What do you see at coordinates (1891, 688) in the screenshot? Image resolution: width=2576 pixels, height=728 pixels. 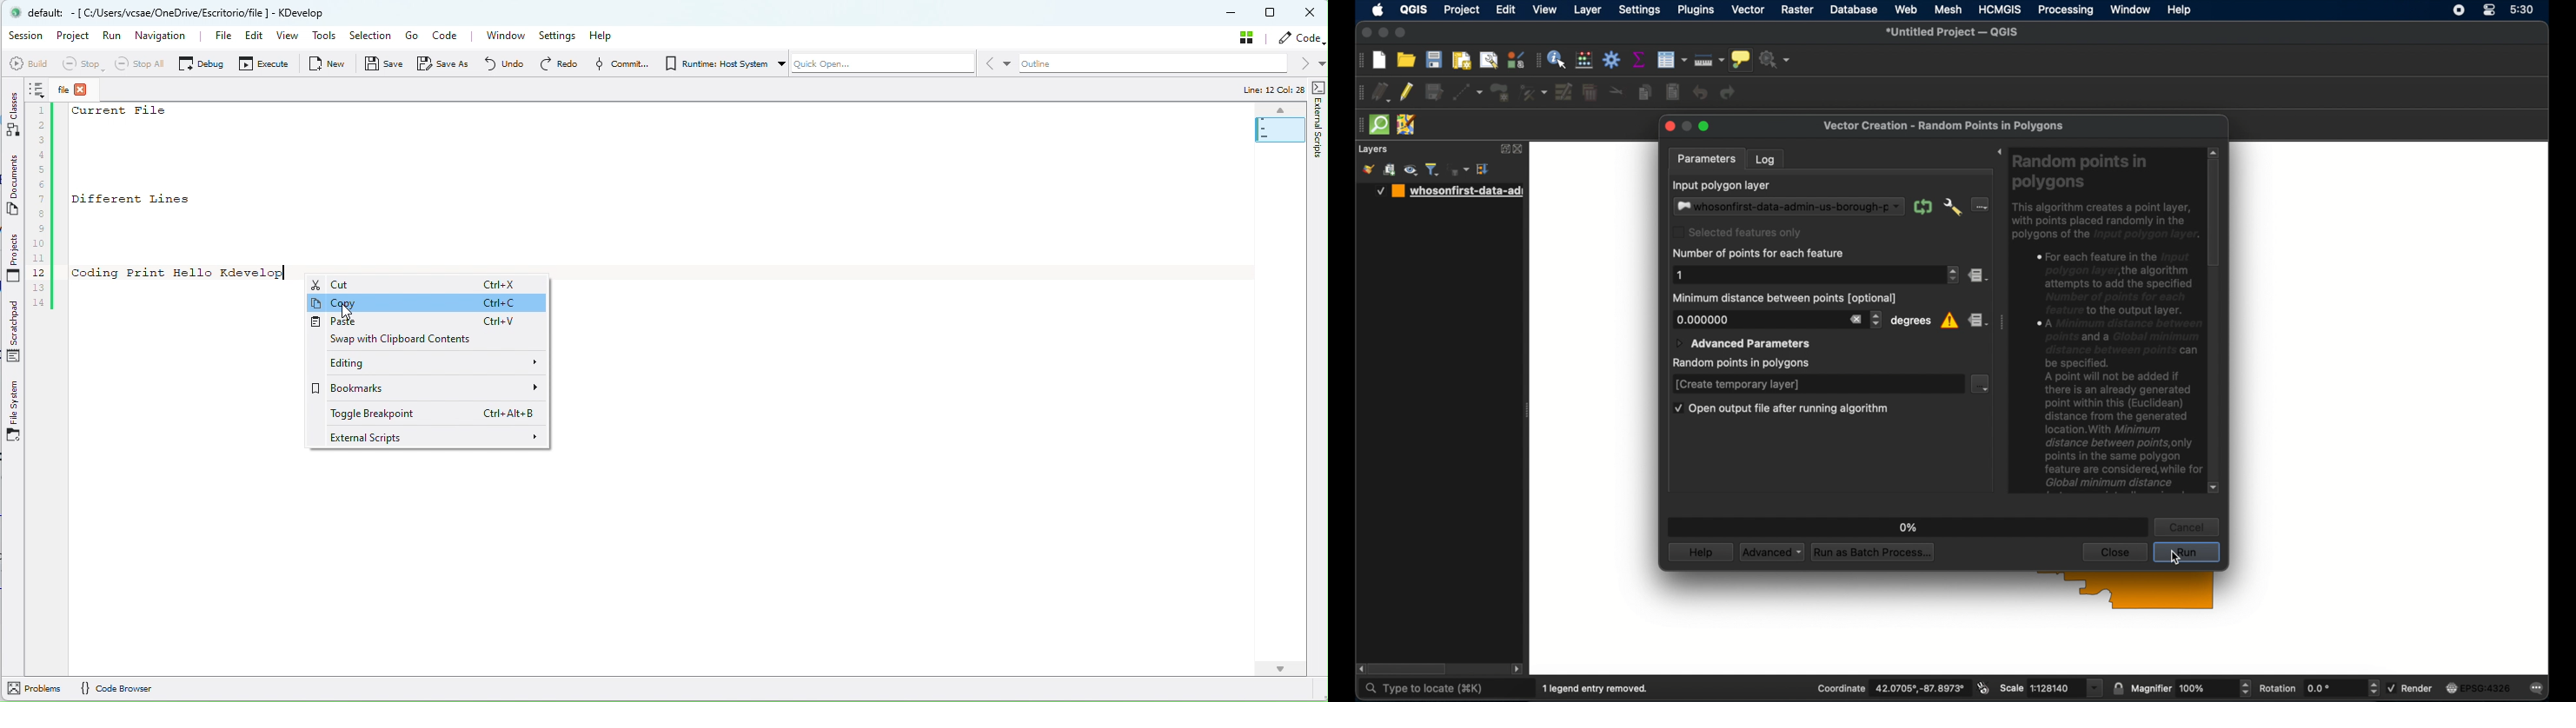 I see `coordinate` at bounding box center [1891, 688].